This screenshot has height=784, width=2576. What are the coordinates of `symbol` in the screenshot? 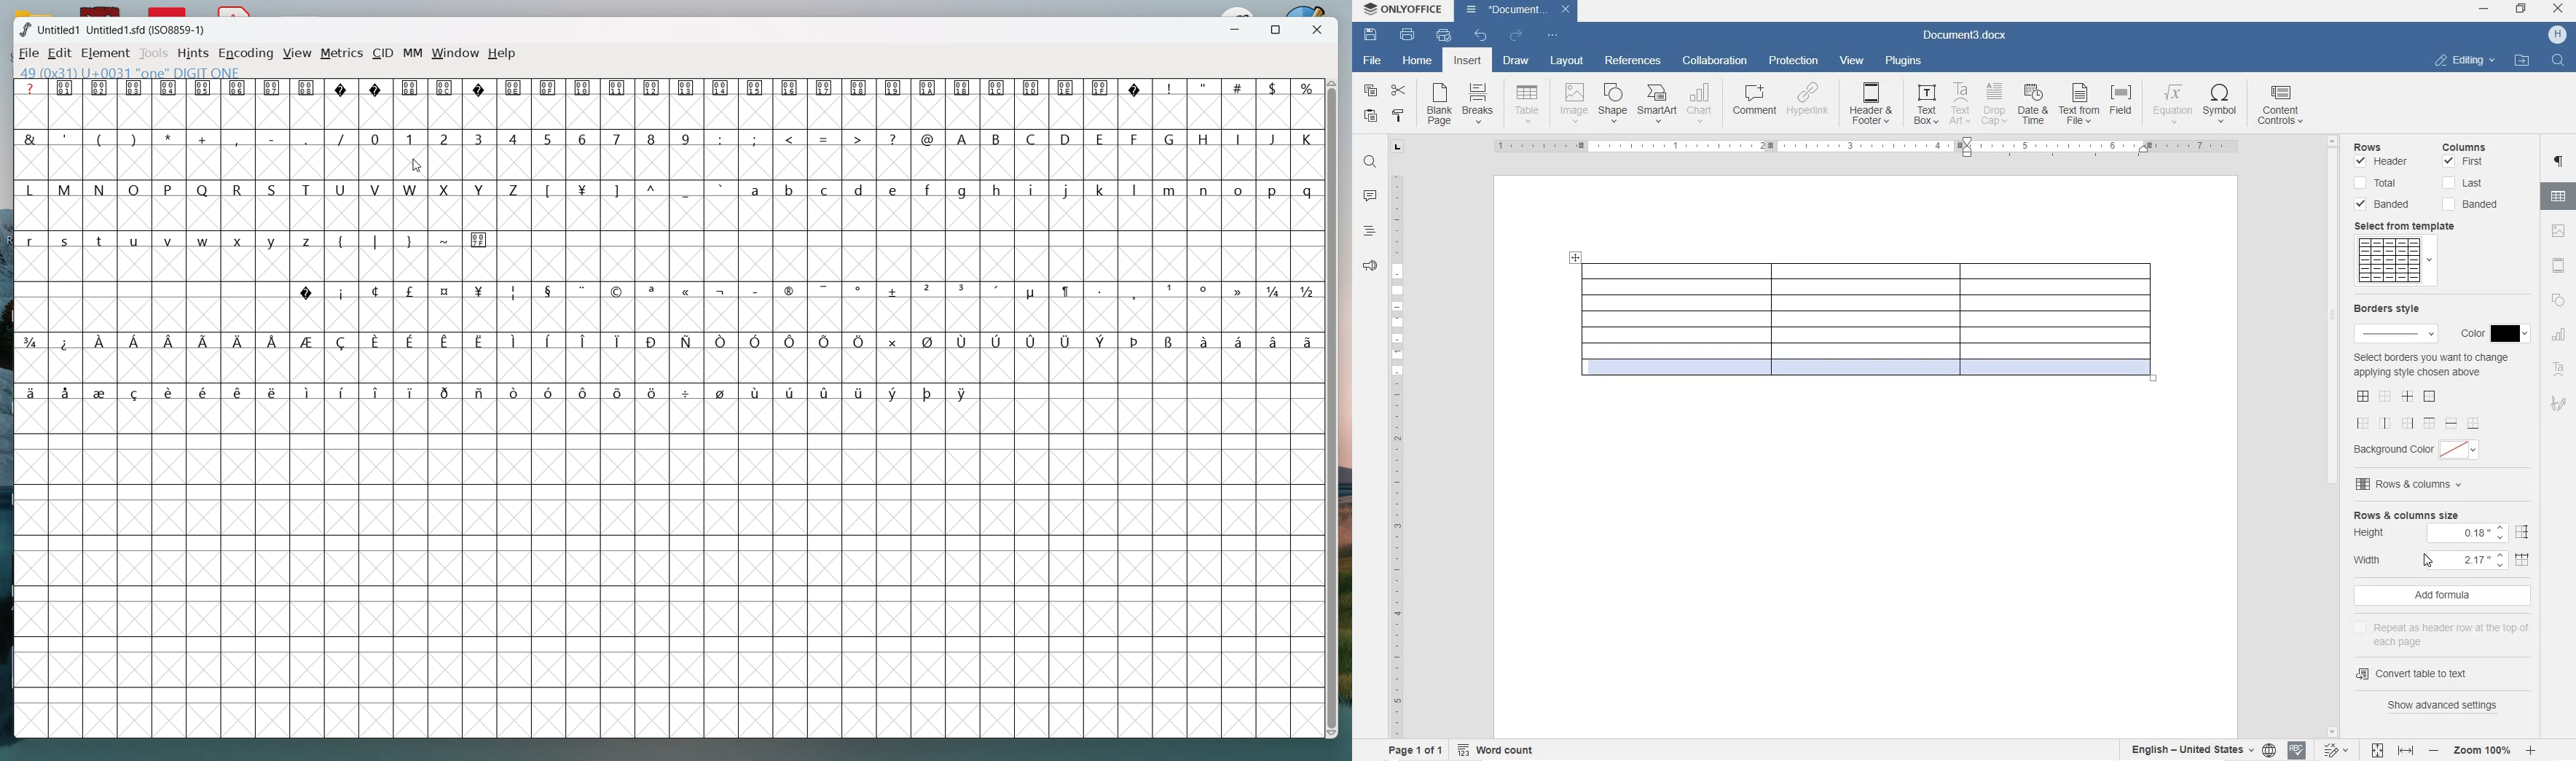 It's located at (310, 342).